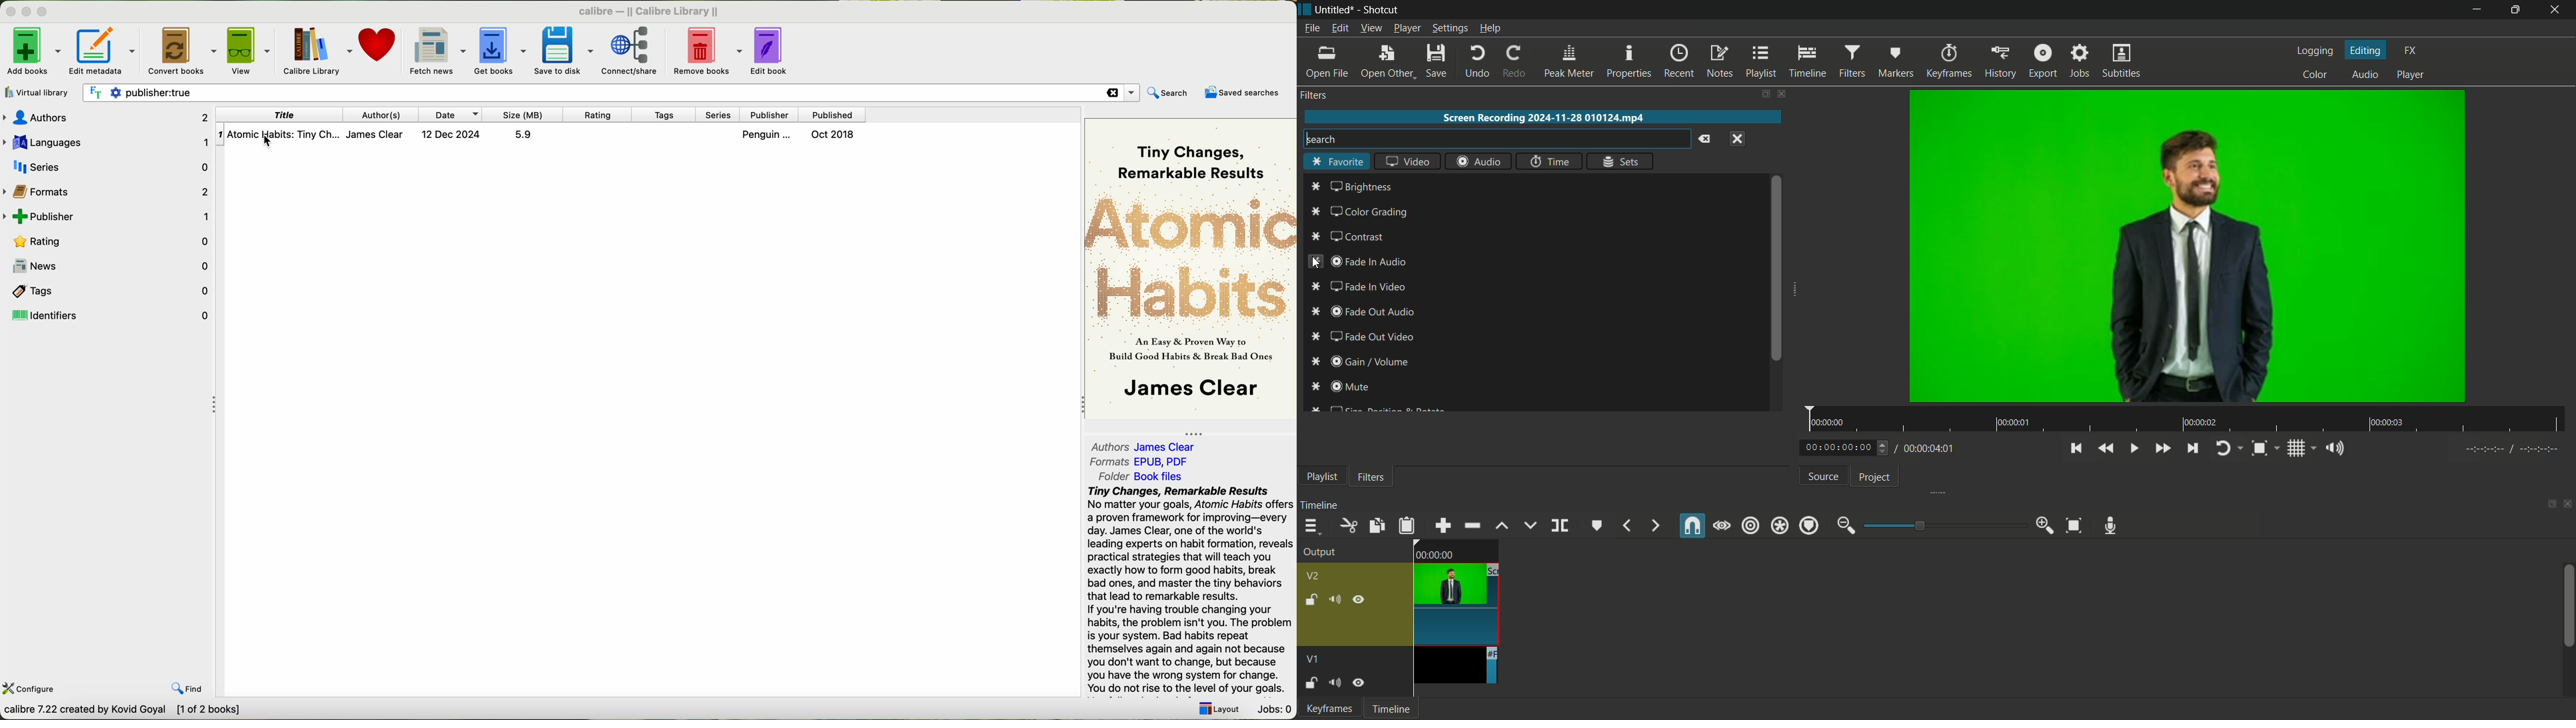  What do you see at coordinates (2549, 504) in the screenshot?
I see `change layout` at bounding box center [2549, 504].